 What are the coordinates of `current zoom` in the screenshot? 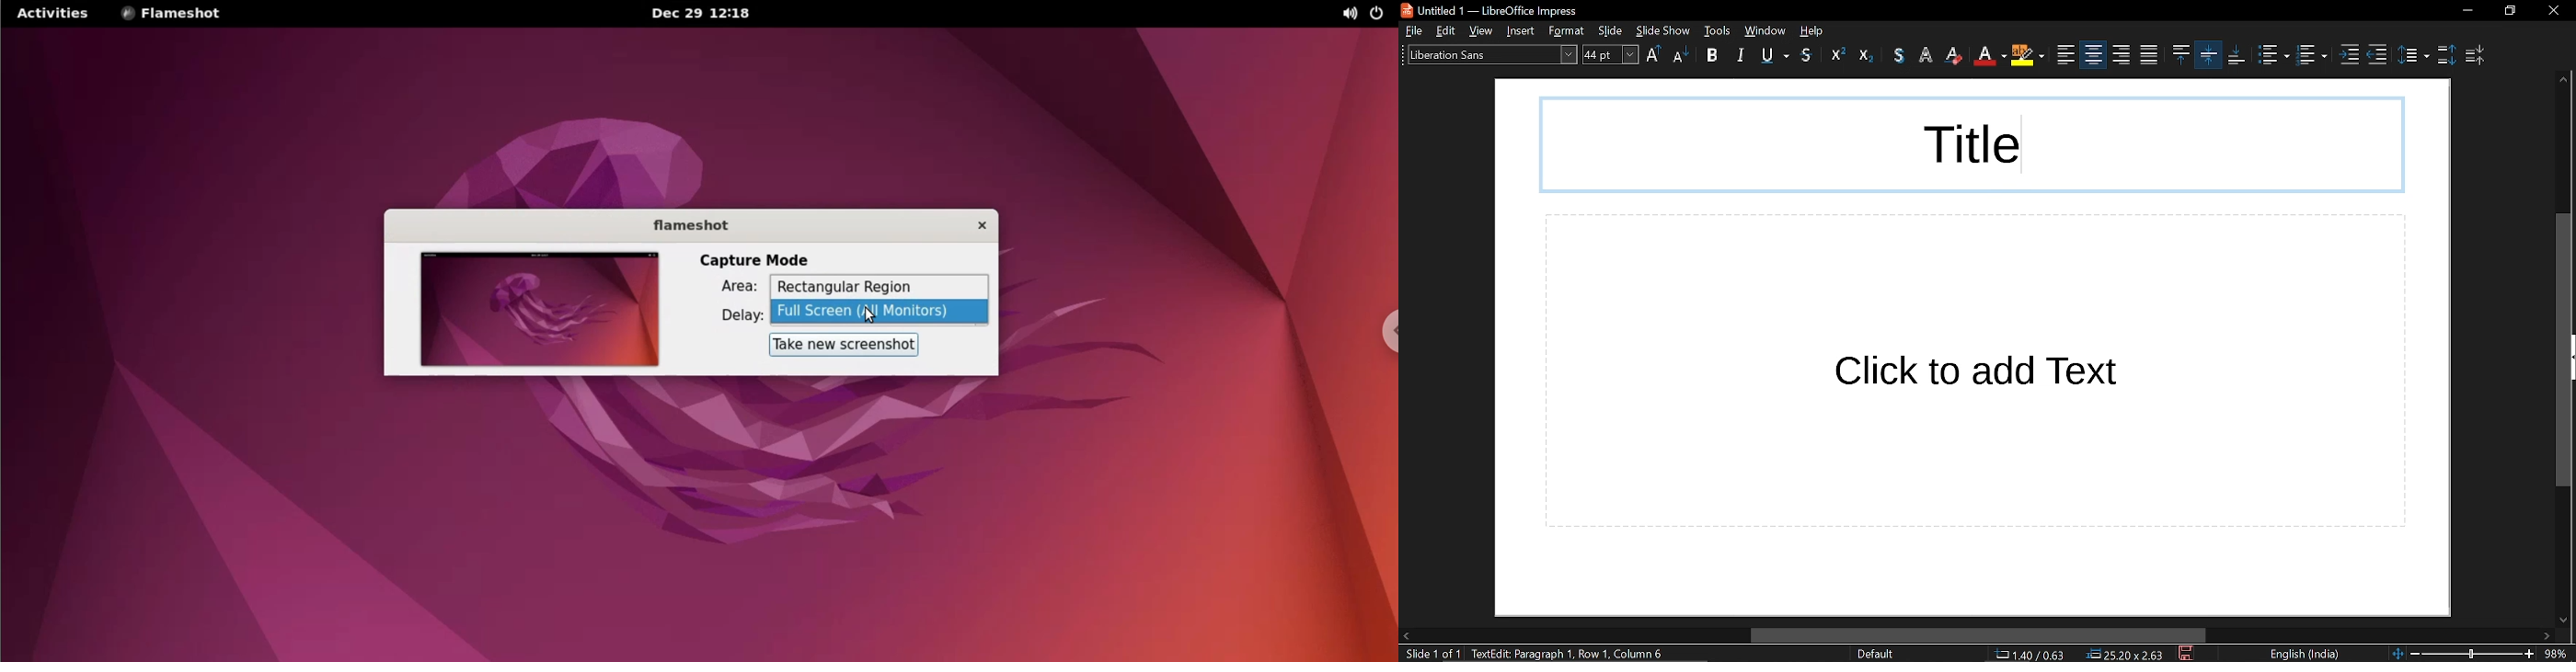 It's located at (2559, 654).